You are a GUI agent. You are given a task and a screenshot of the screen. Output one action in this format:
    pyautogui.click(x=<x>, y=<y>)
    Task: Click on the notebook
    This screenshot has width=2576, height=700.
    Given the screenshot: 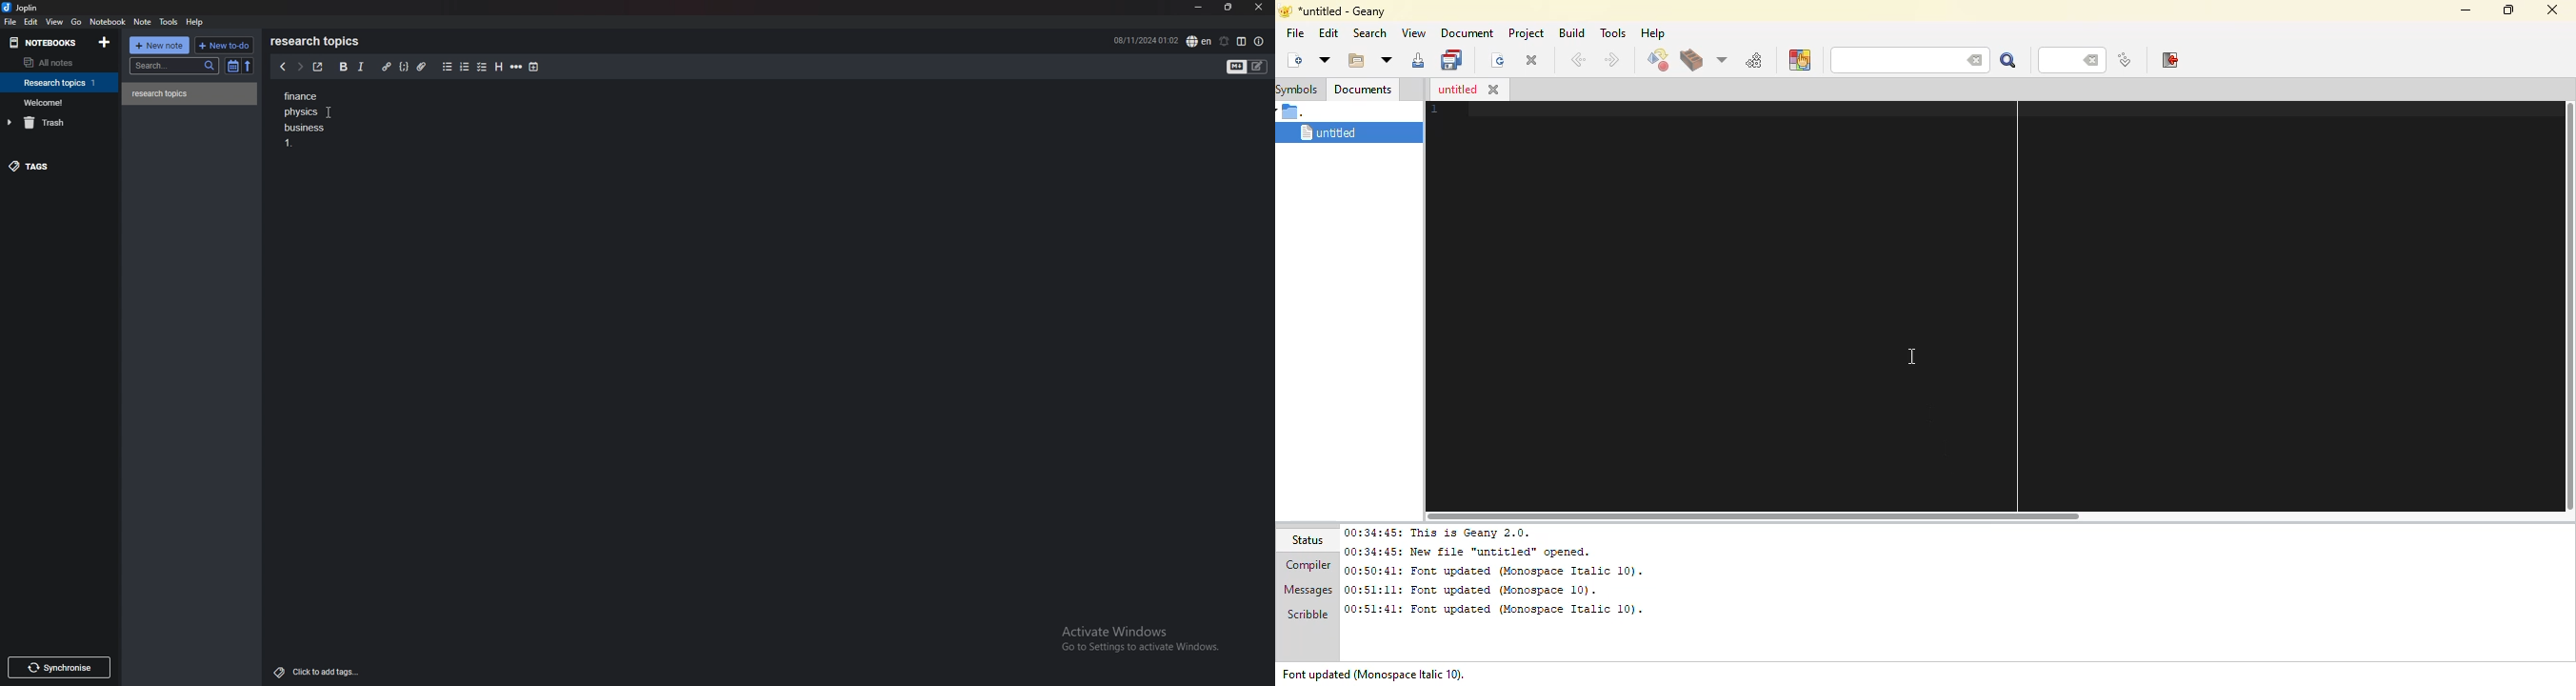 What is the action you would take?
    pyautogui.click(x=109, y=22)
    